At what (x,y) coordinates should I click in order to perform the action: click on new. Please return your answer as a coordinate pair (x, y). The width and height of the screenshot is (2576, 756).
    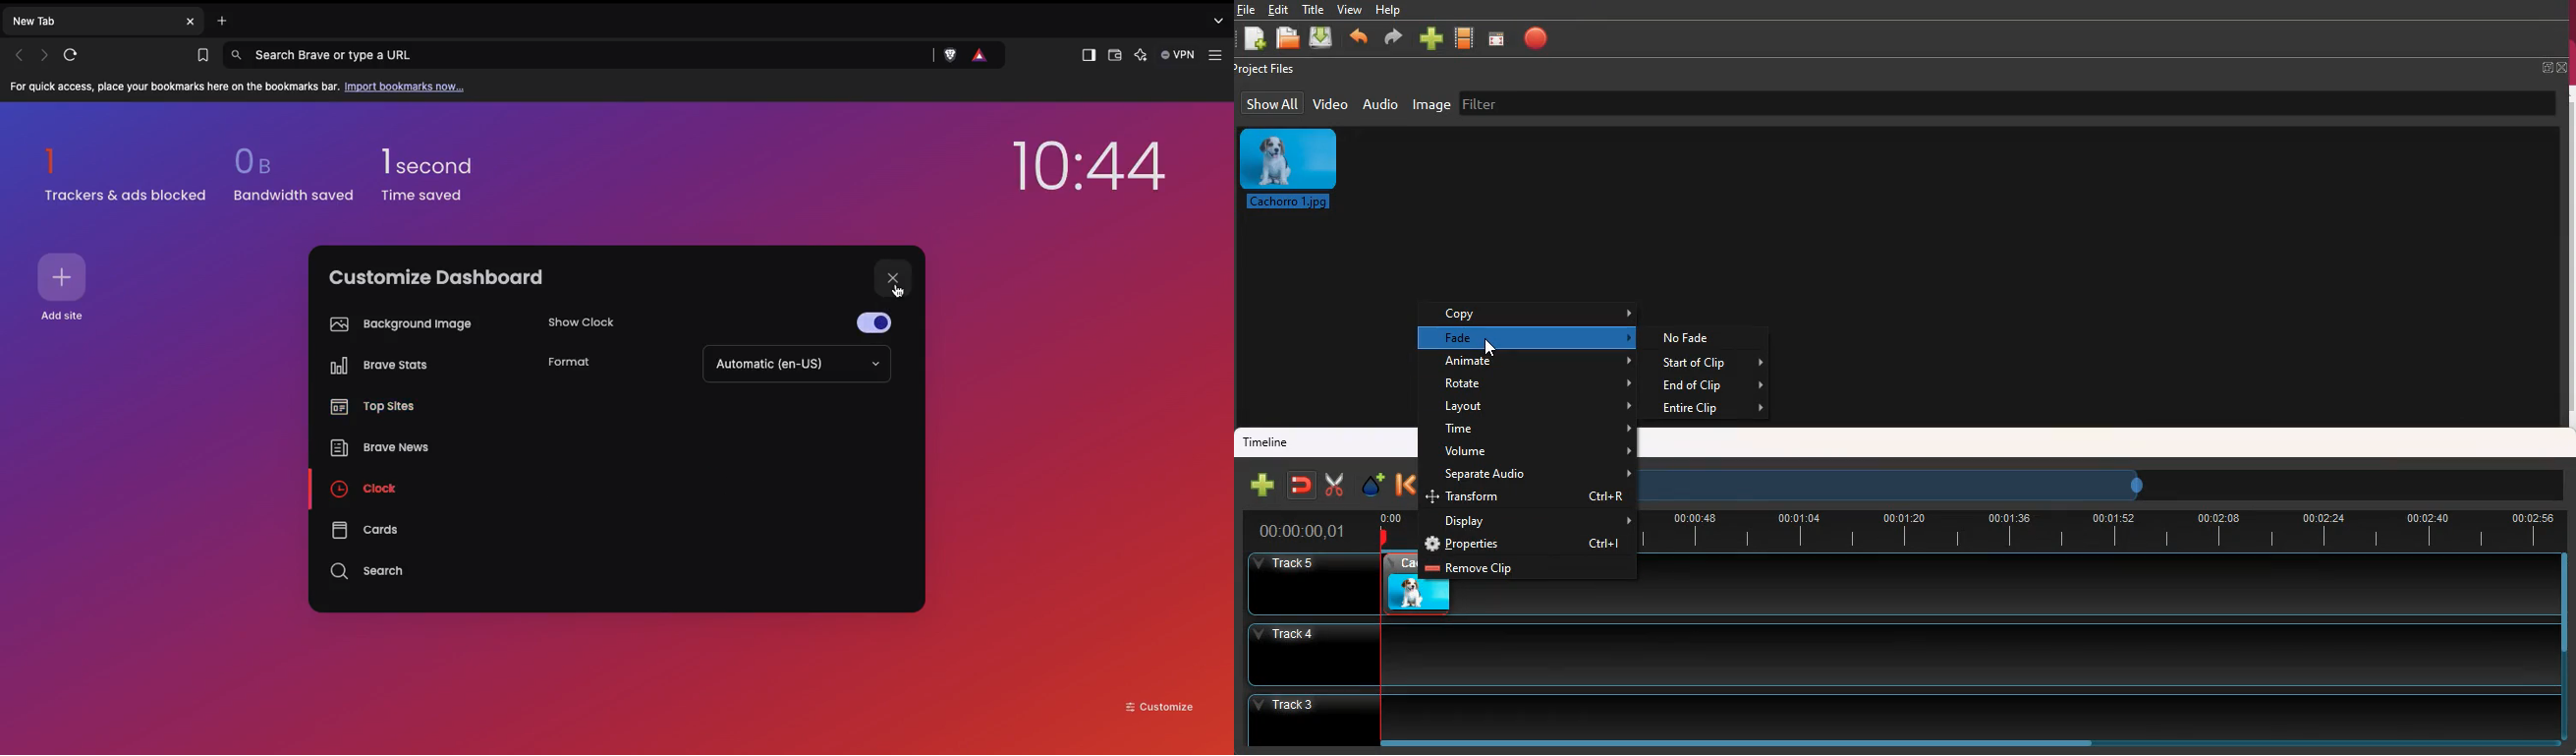
    Looking at the image, I should click on (1433, 36).